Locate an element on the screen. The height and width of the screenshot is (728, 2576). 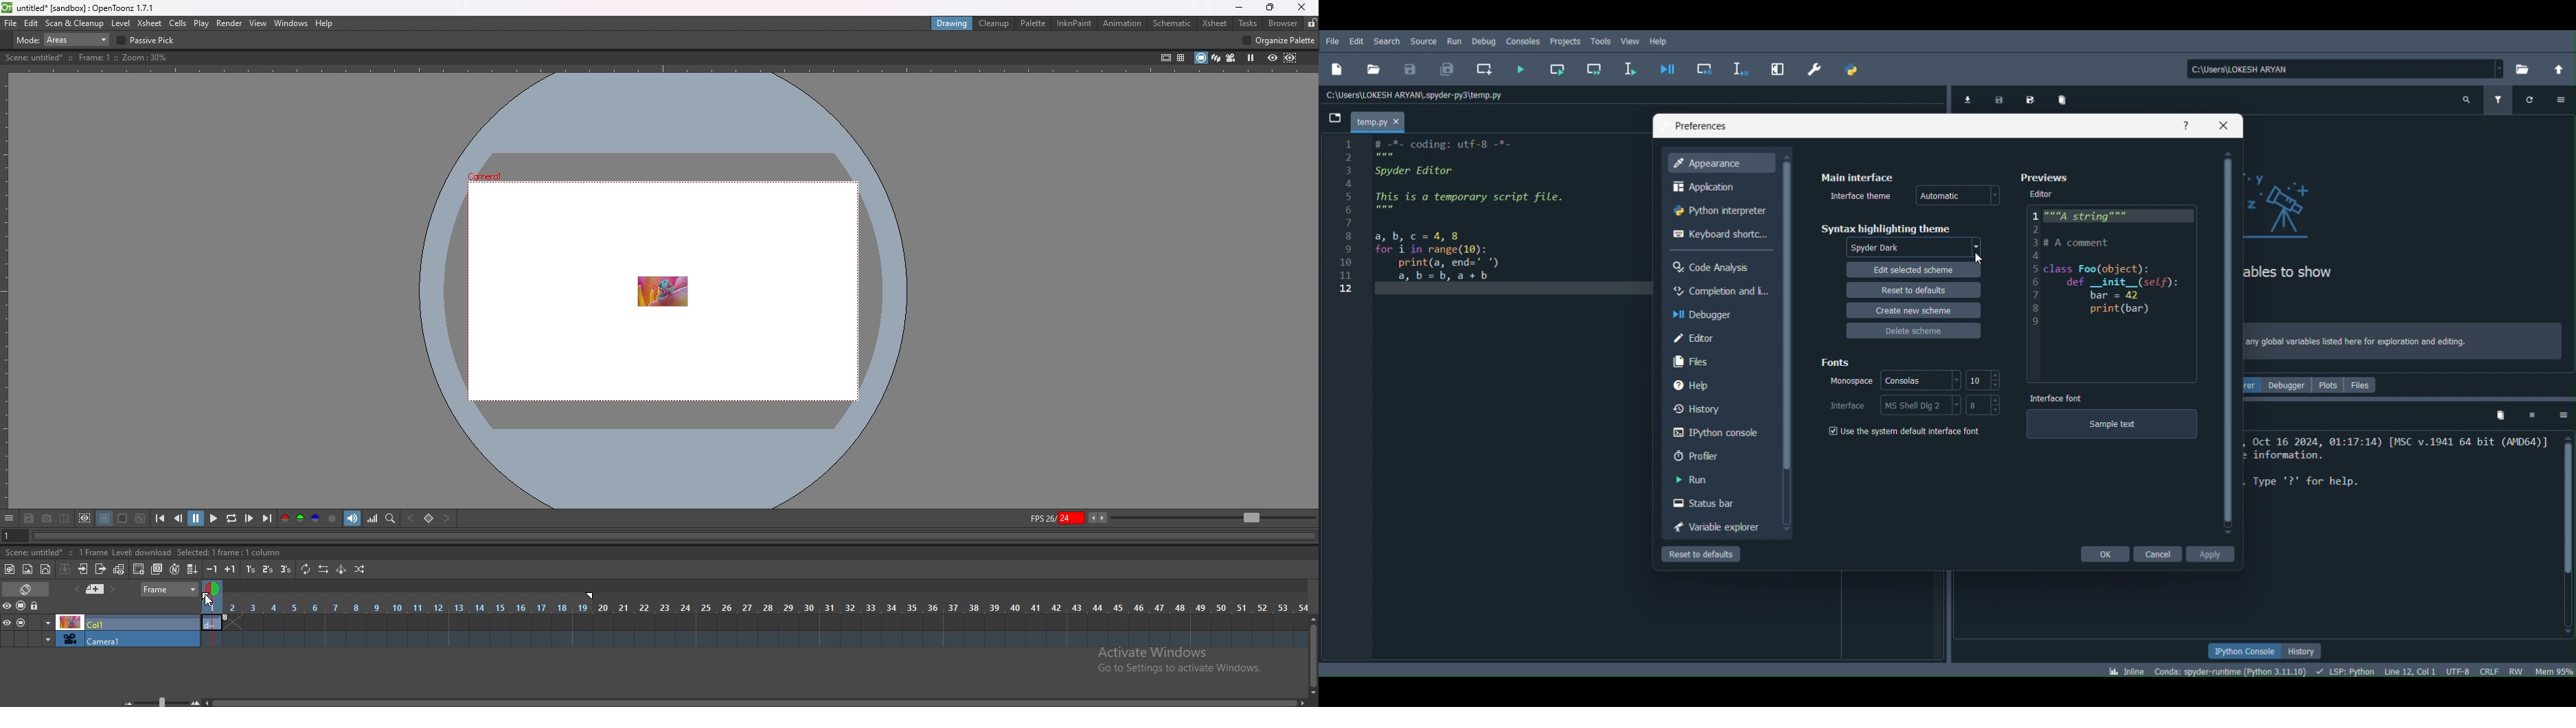
Preferences is located at coordinates (1696, 125).